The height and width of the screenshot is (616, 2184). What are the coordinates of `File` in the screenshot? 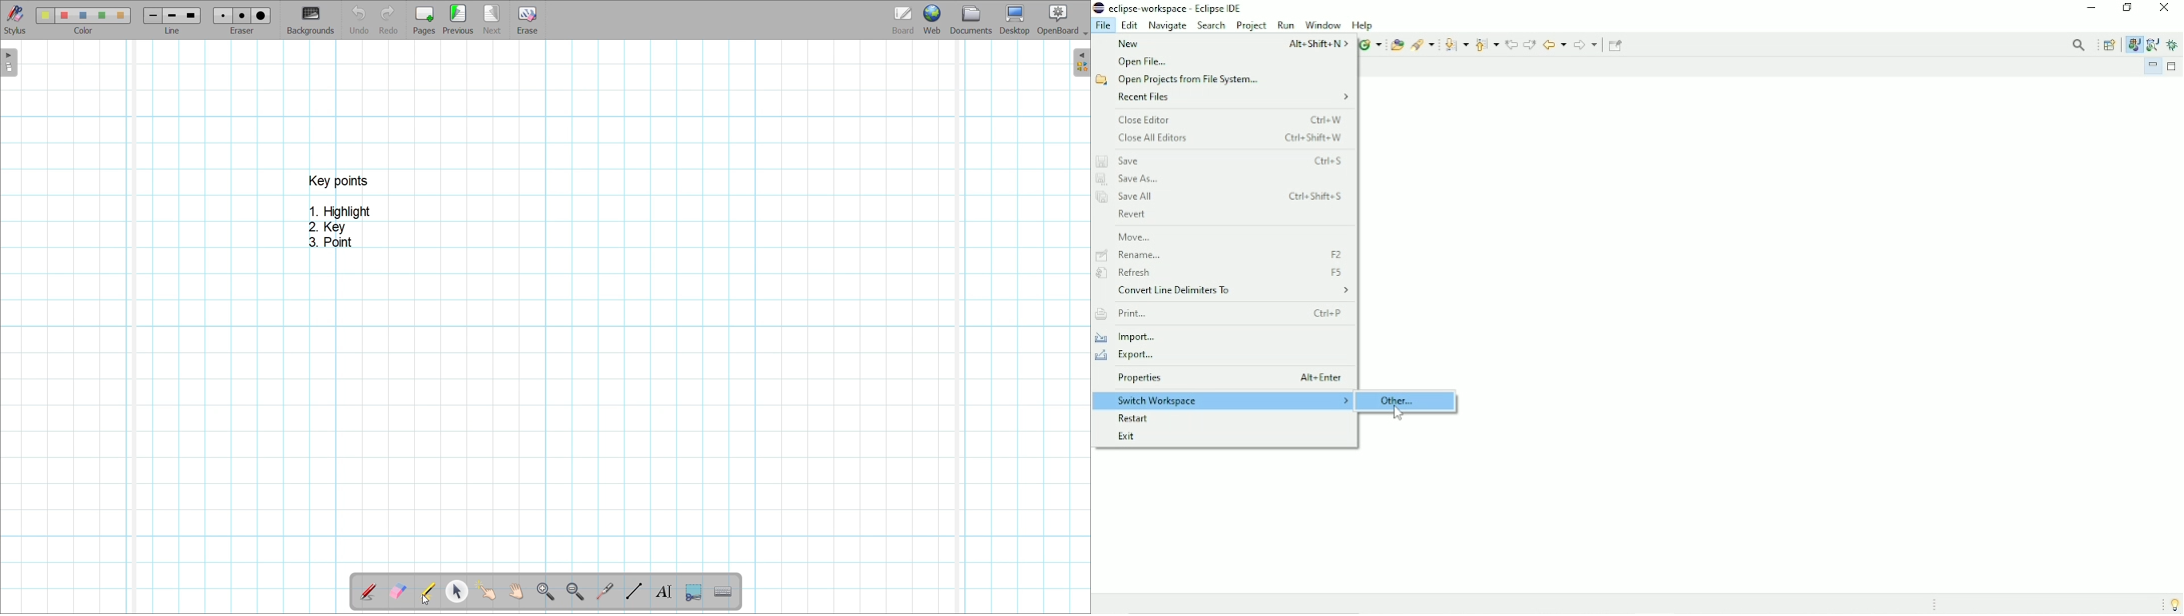 It's located at (1103, 25).